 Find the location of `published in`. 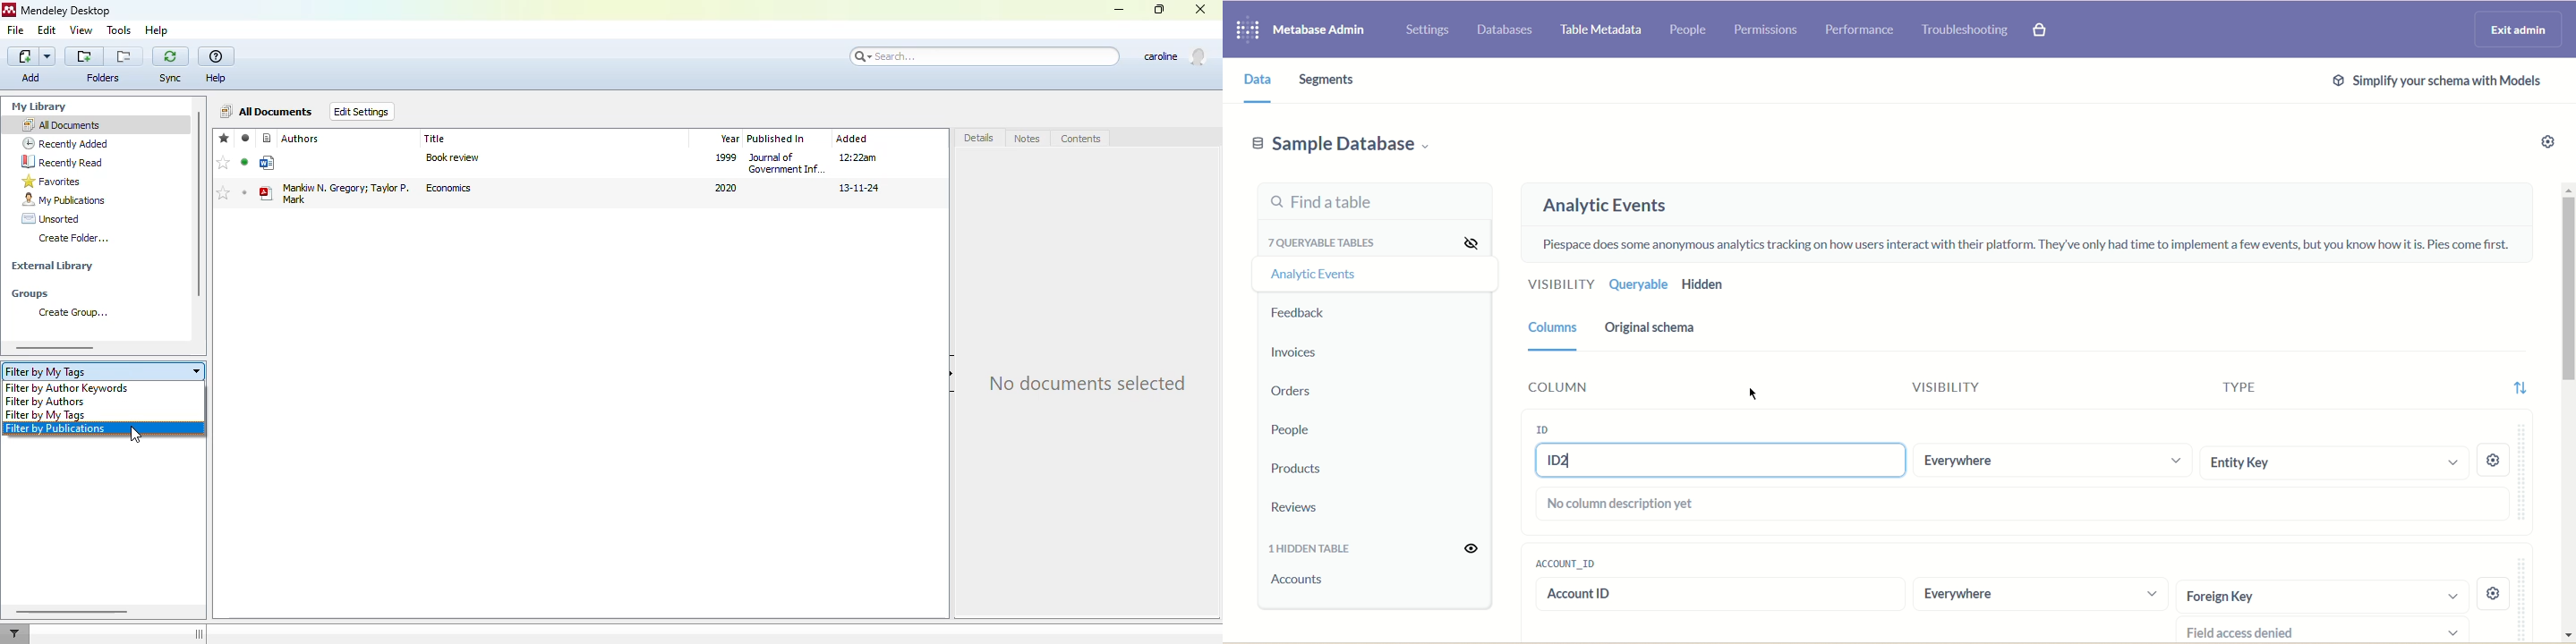

published in is located at coordinates (776, 139).